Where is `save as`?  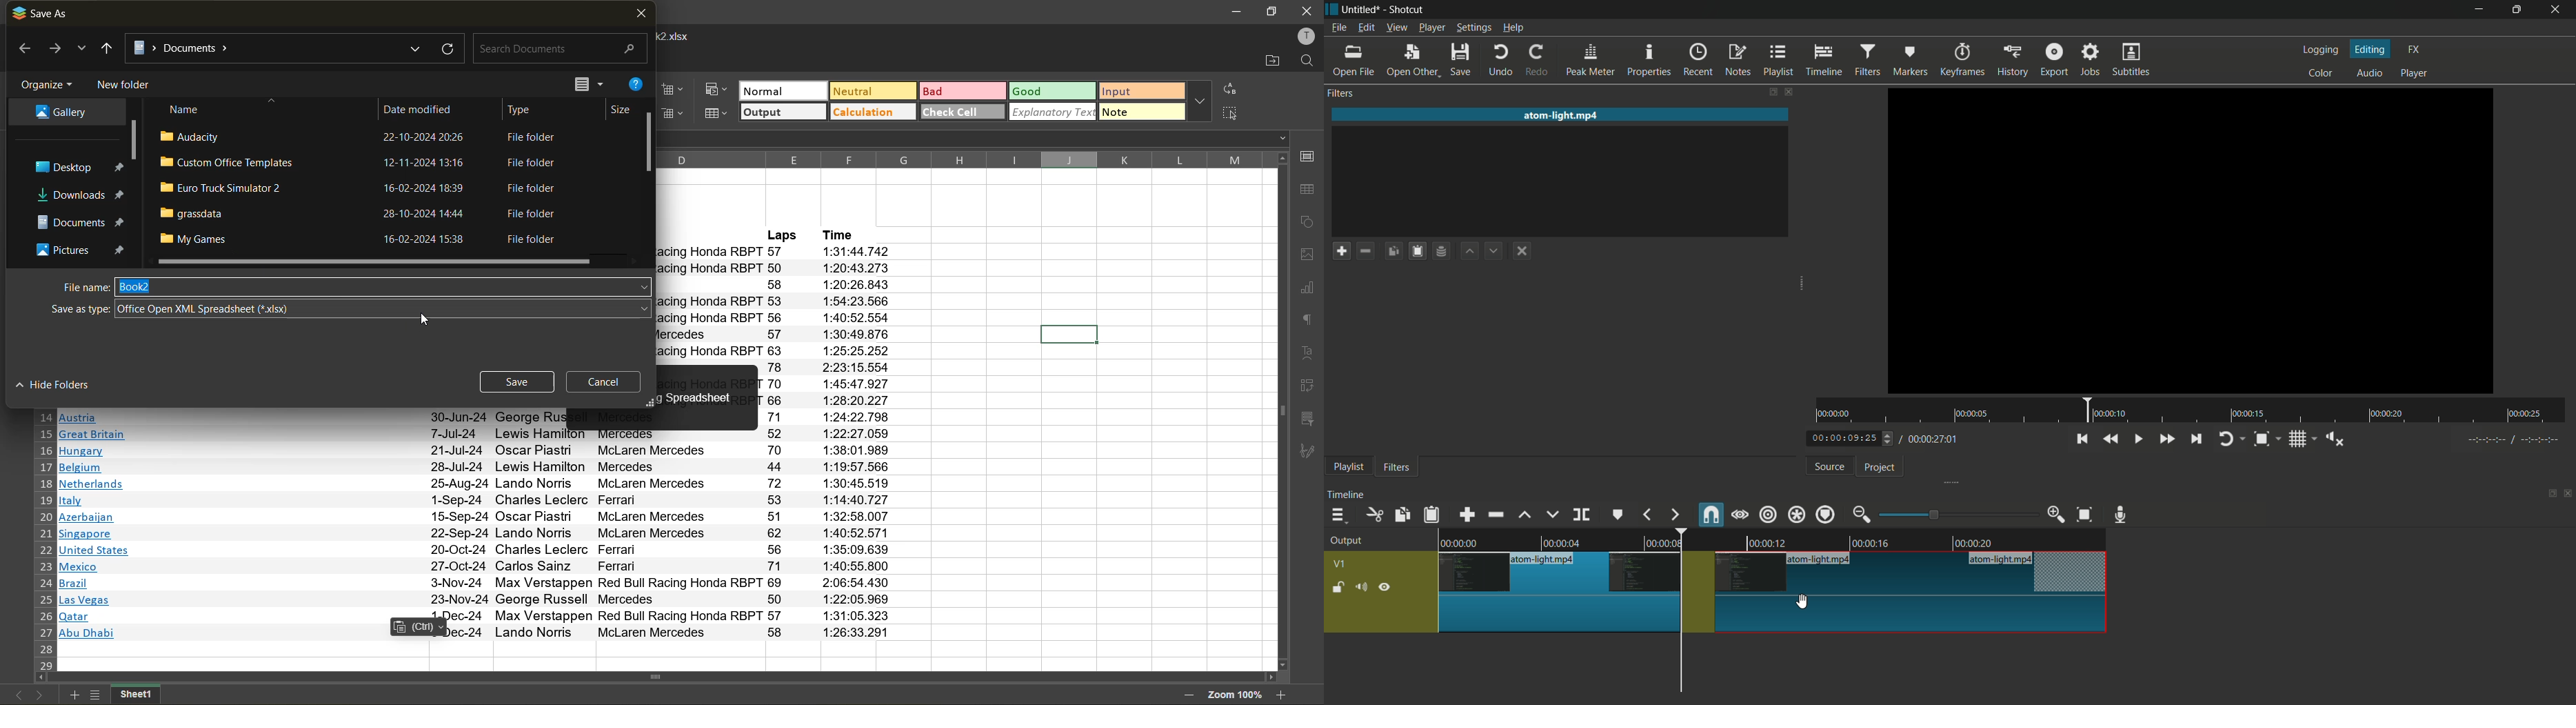
save as is located at coordinates (43, 13).